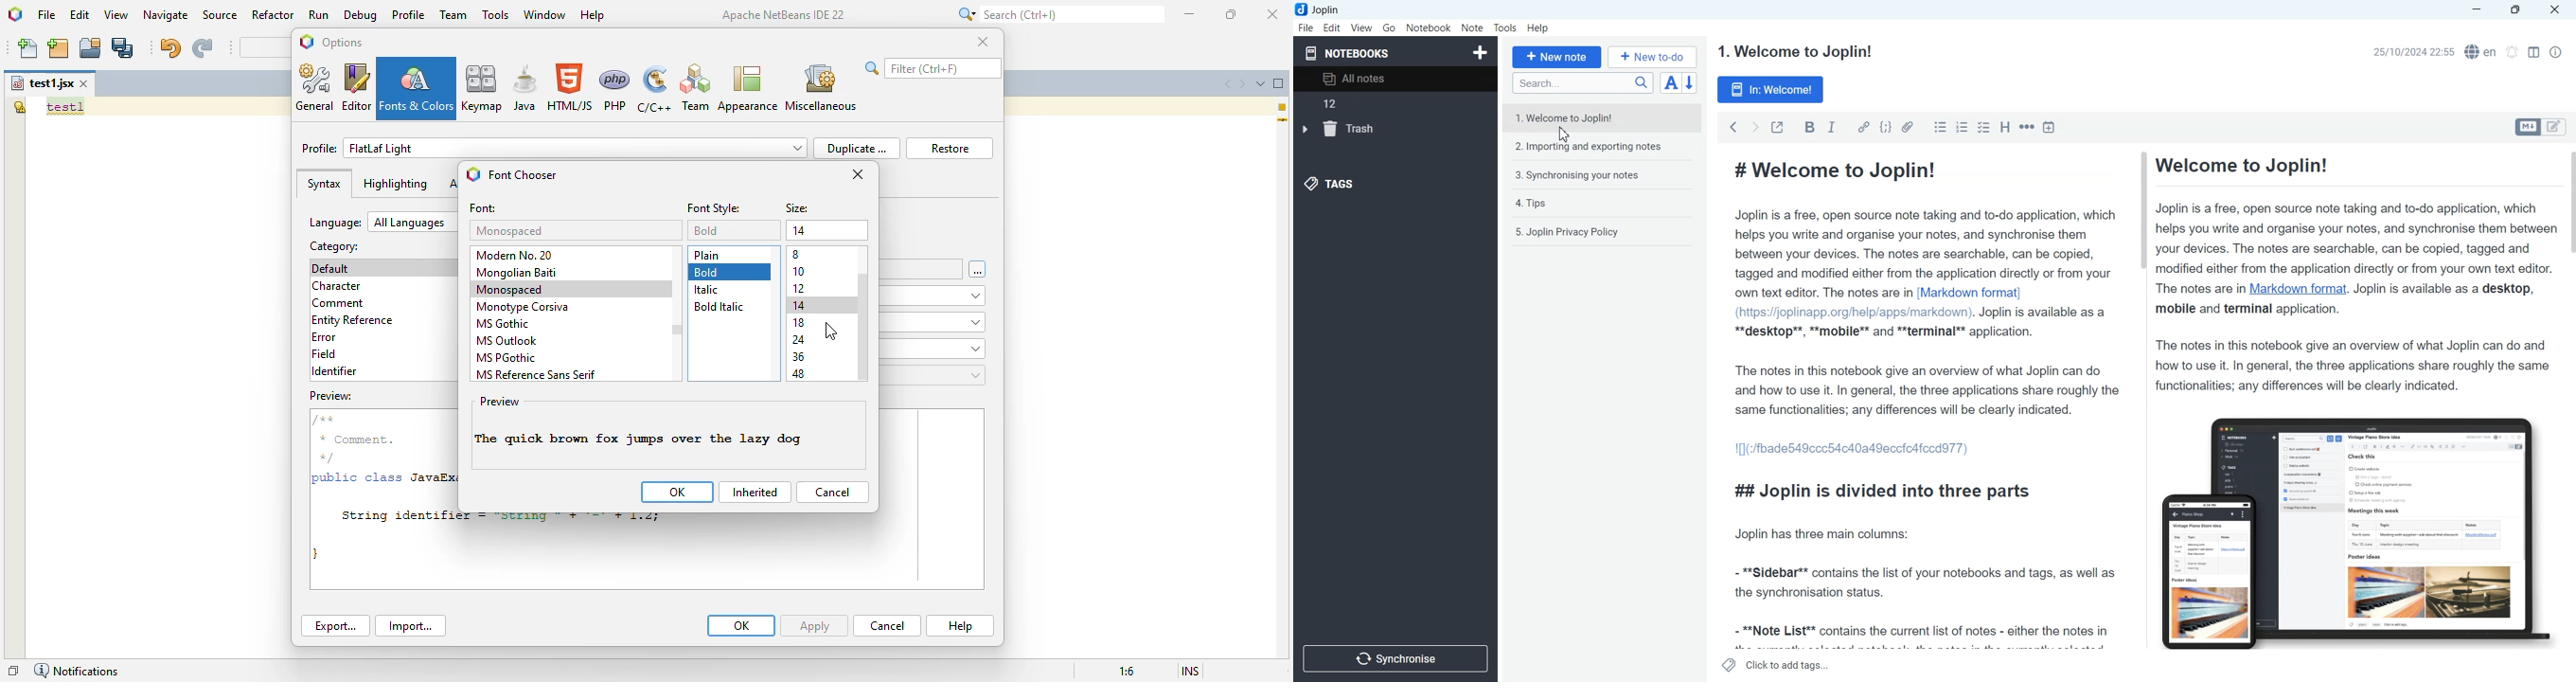  Describe the element at coordinates (1583, 83) in the screenshot. I see `Search bar` at that location.